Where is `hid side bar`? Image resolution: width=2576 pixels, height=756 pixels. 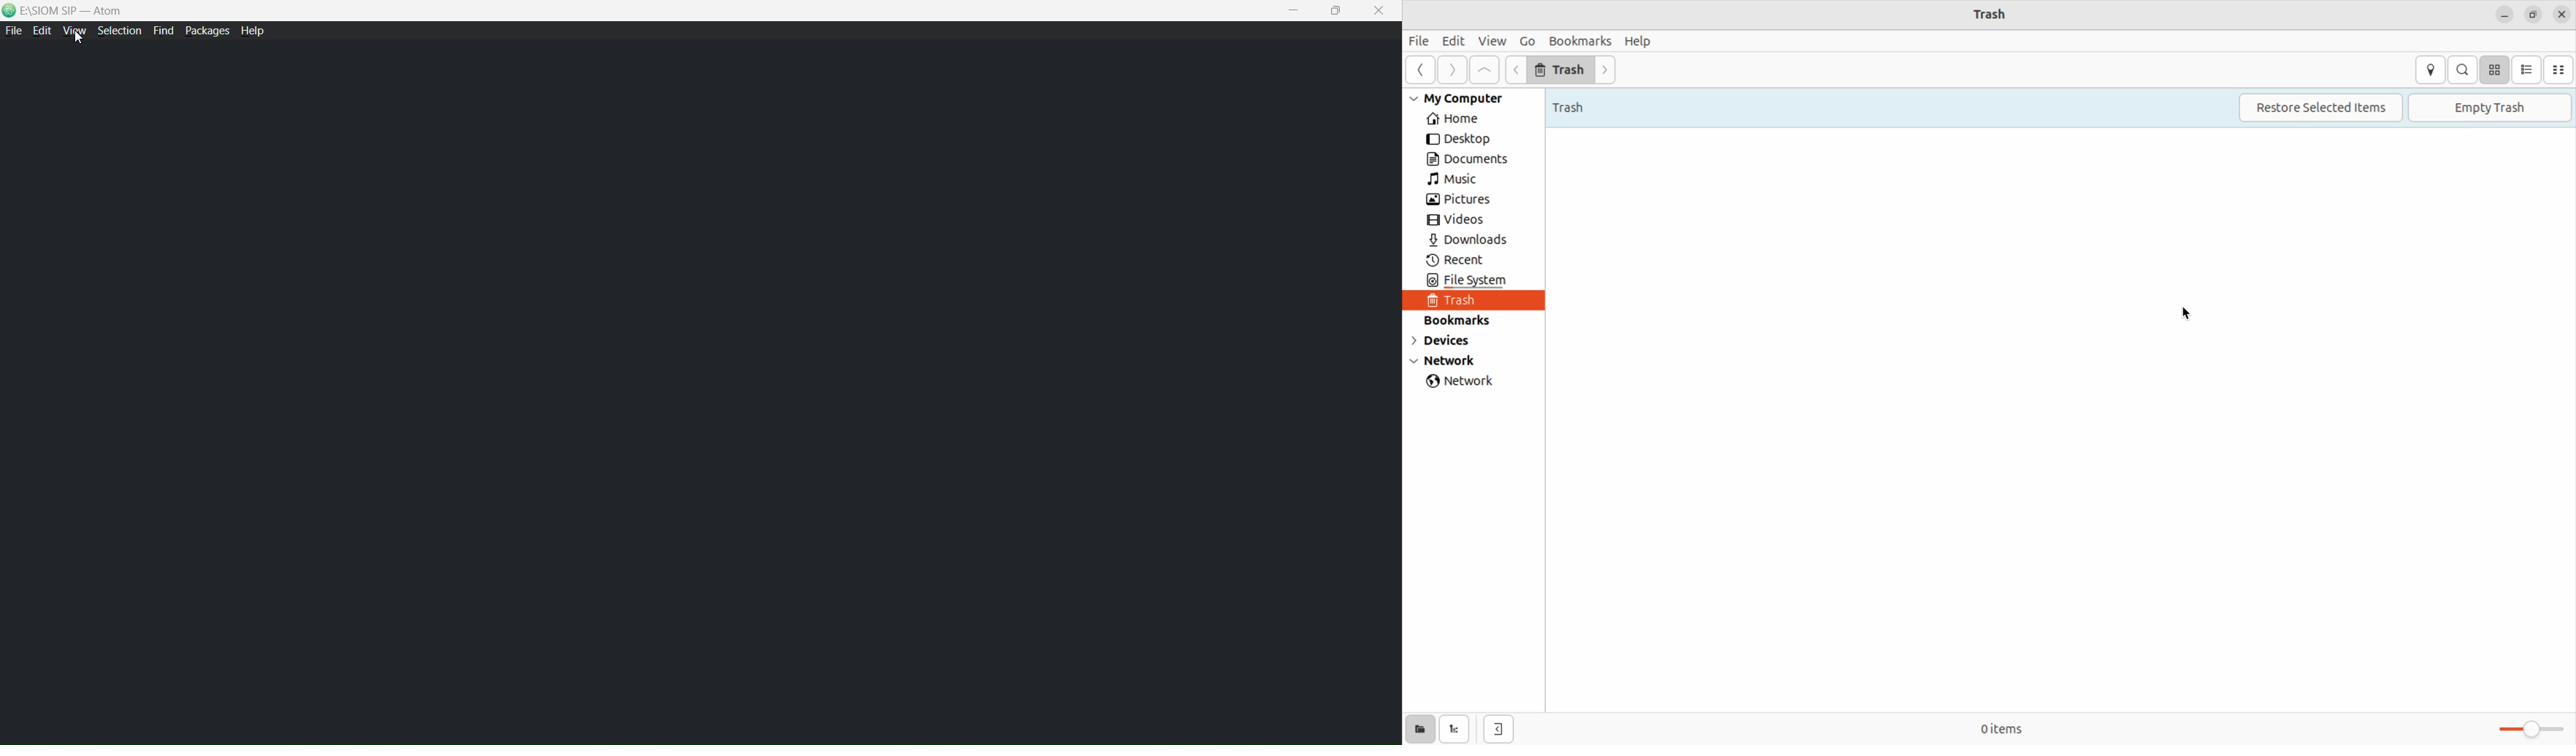 hid side bar is located at coordinates (1498, 730).